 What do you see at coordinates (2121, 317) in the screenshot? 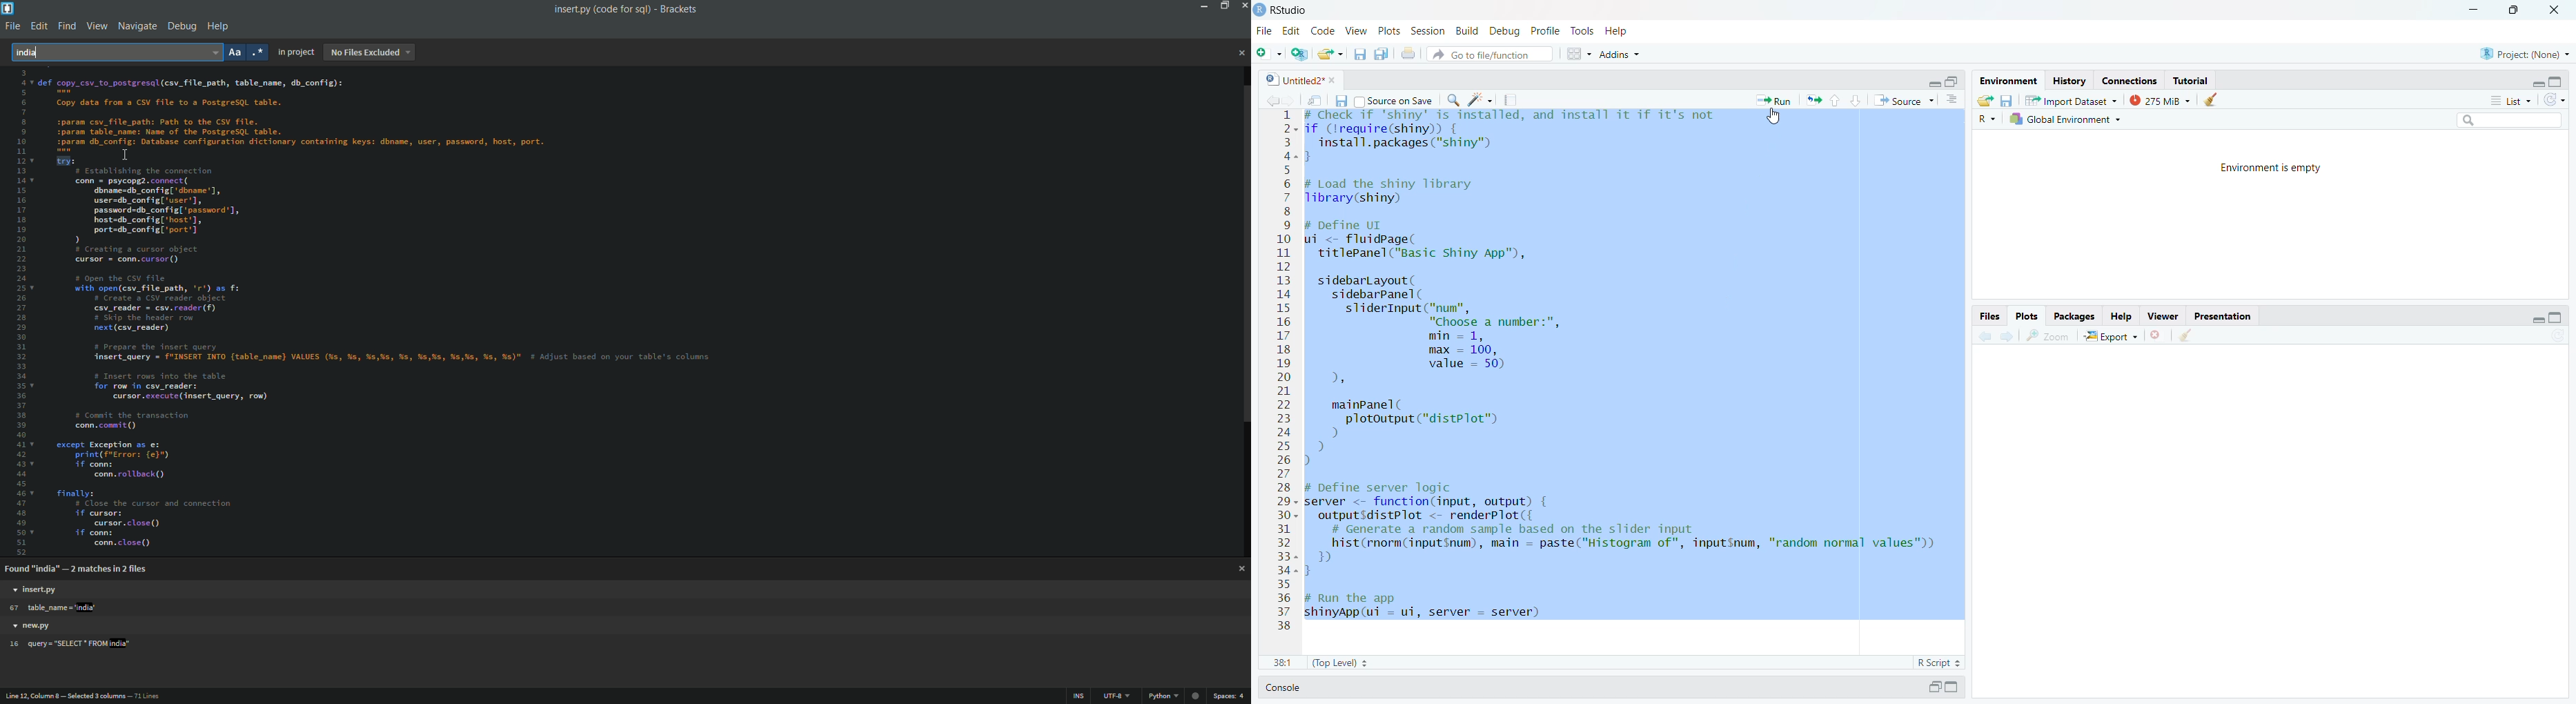
I see `Help` at bounding box center [2121, 317].